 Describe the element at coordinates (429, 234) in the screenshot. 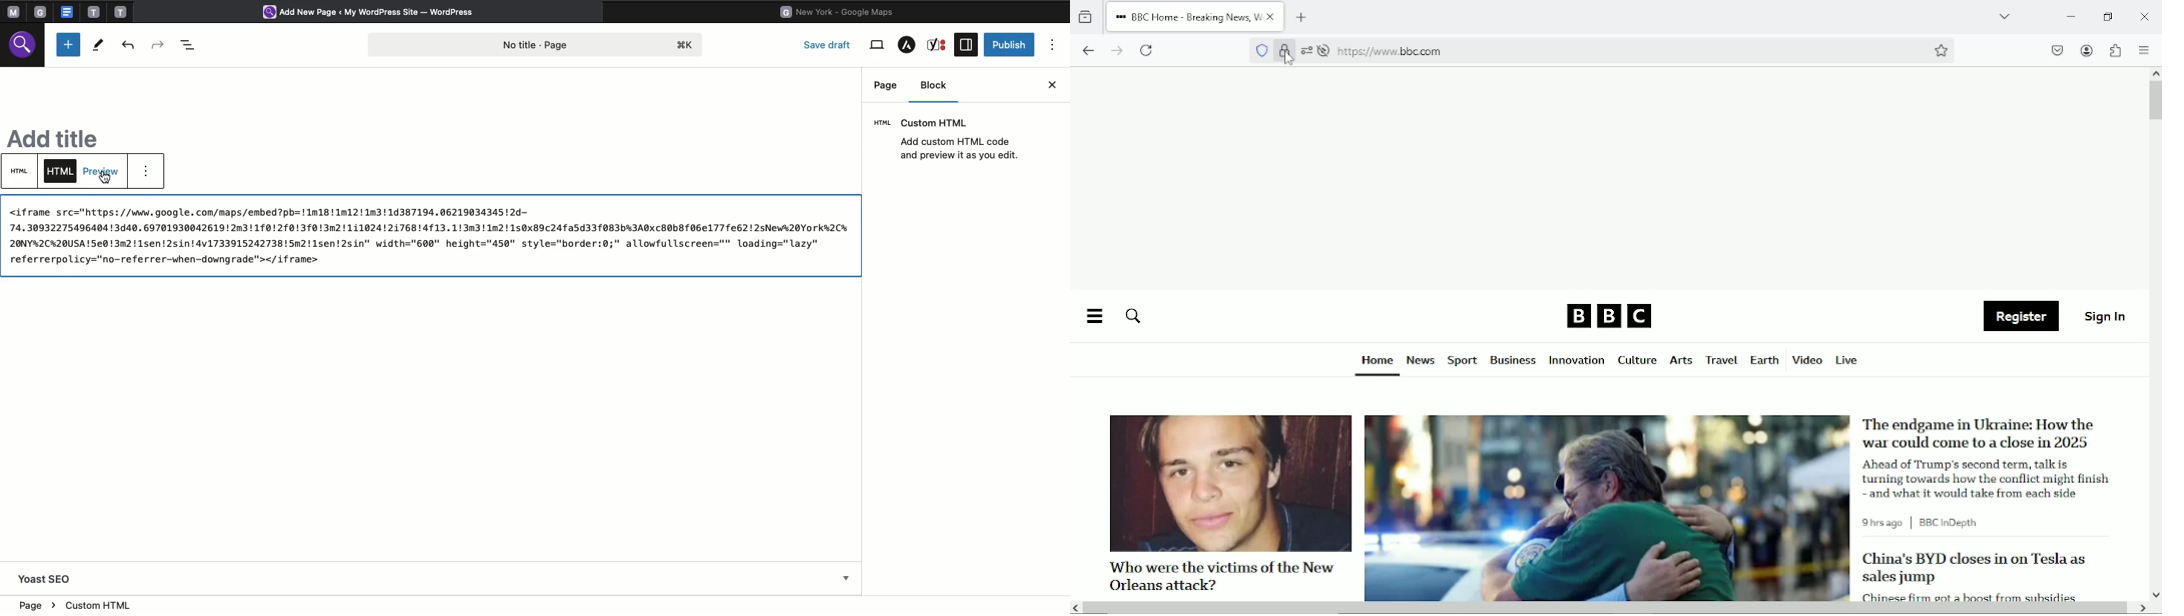

I see `html` at that location.